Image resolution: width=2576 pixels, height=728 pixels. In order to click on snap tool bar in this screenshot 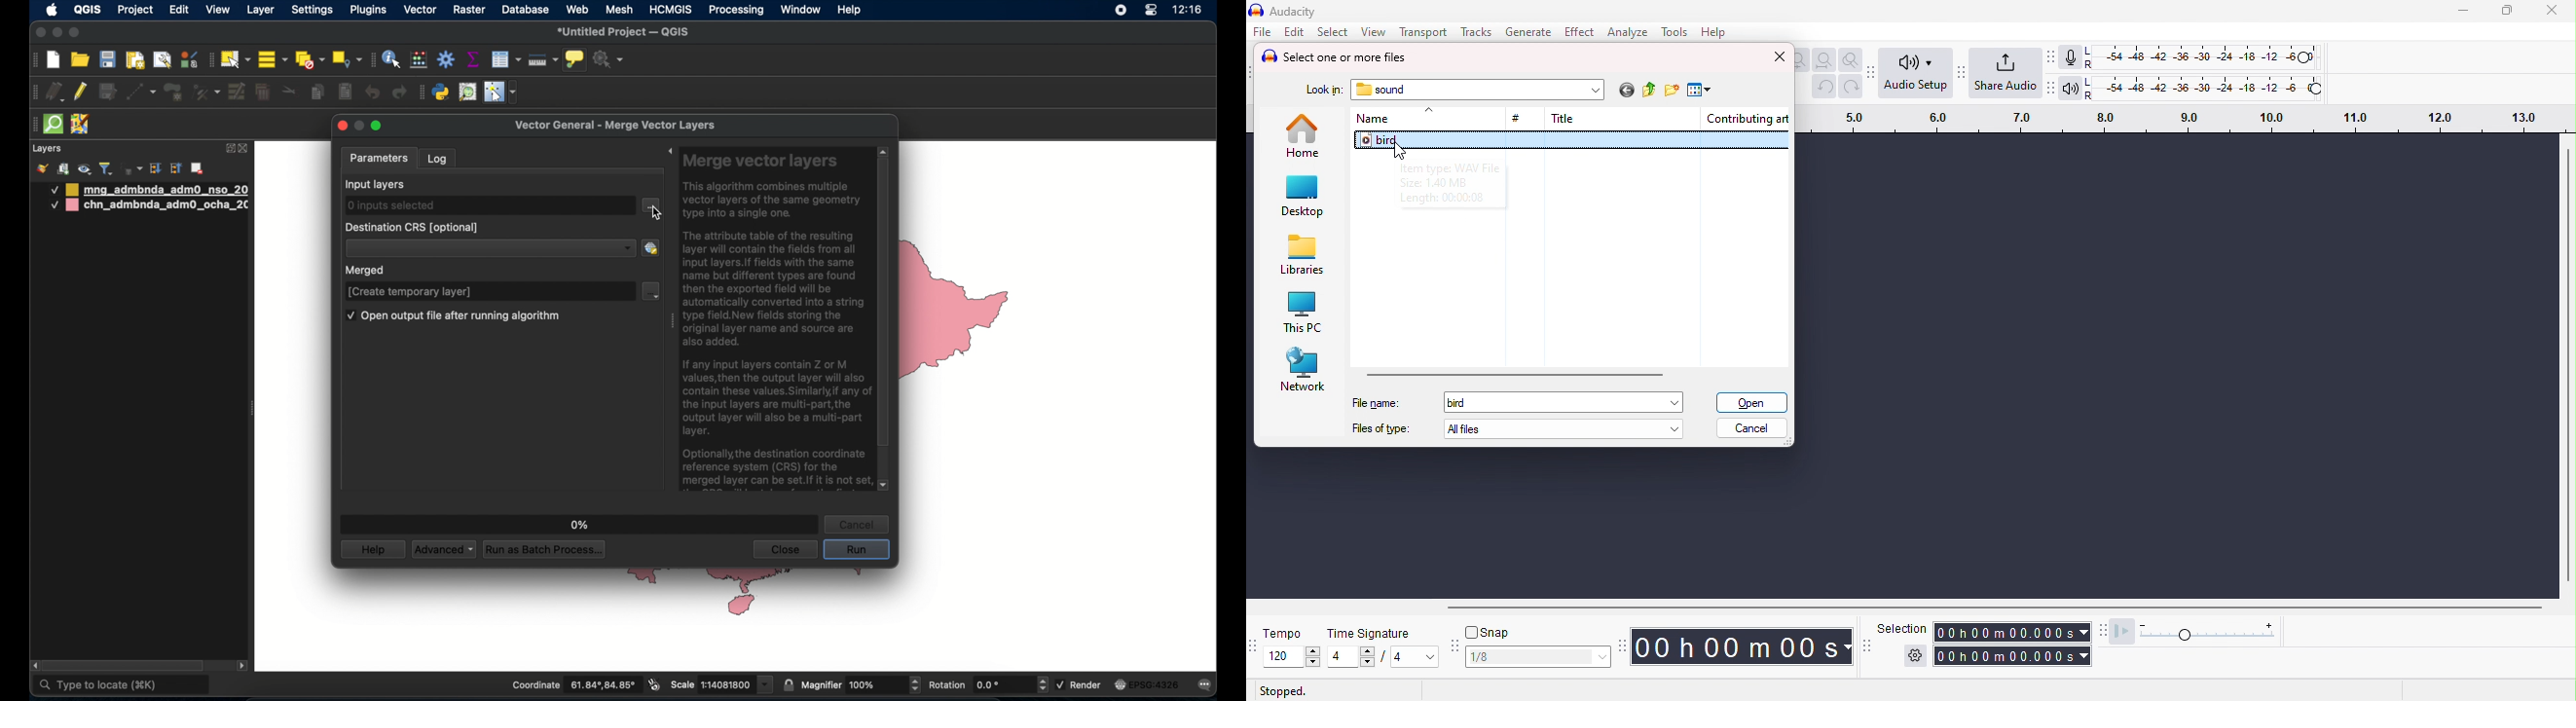, I will do `click(1456, 646)`.